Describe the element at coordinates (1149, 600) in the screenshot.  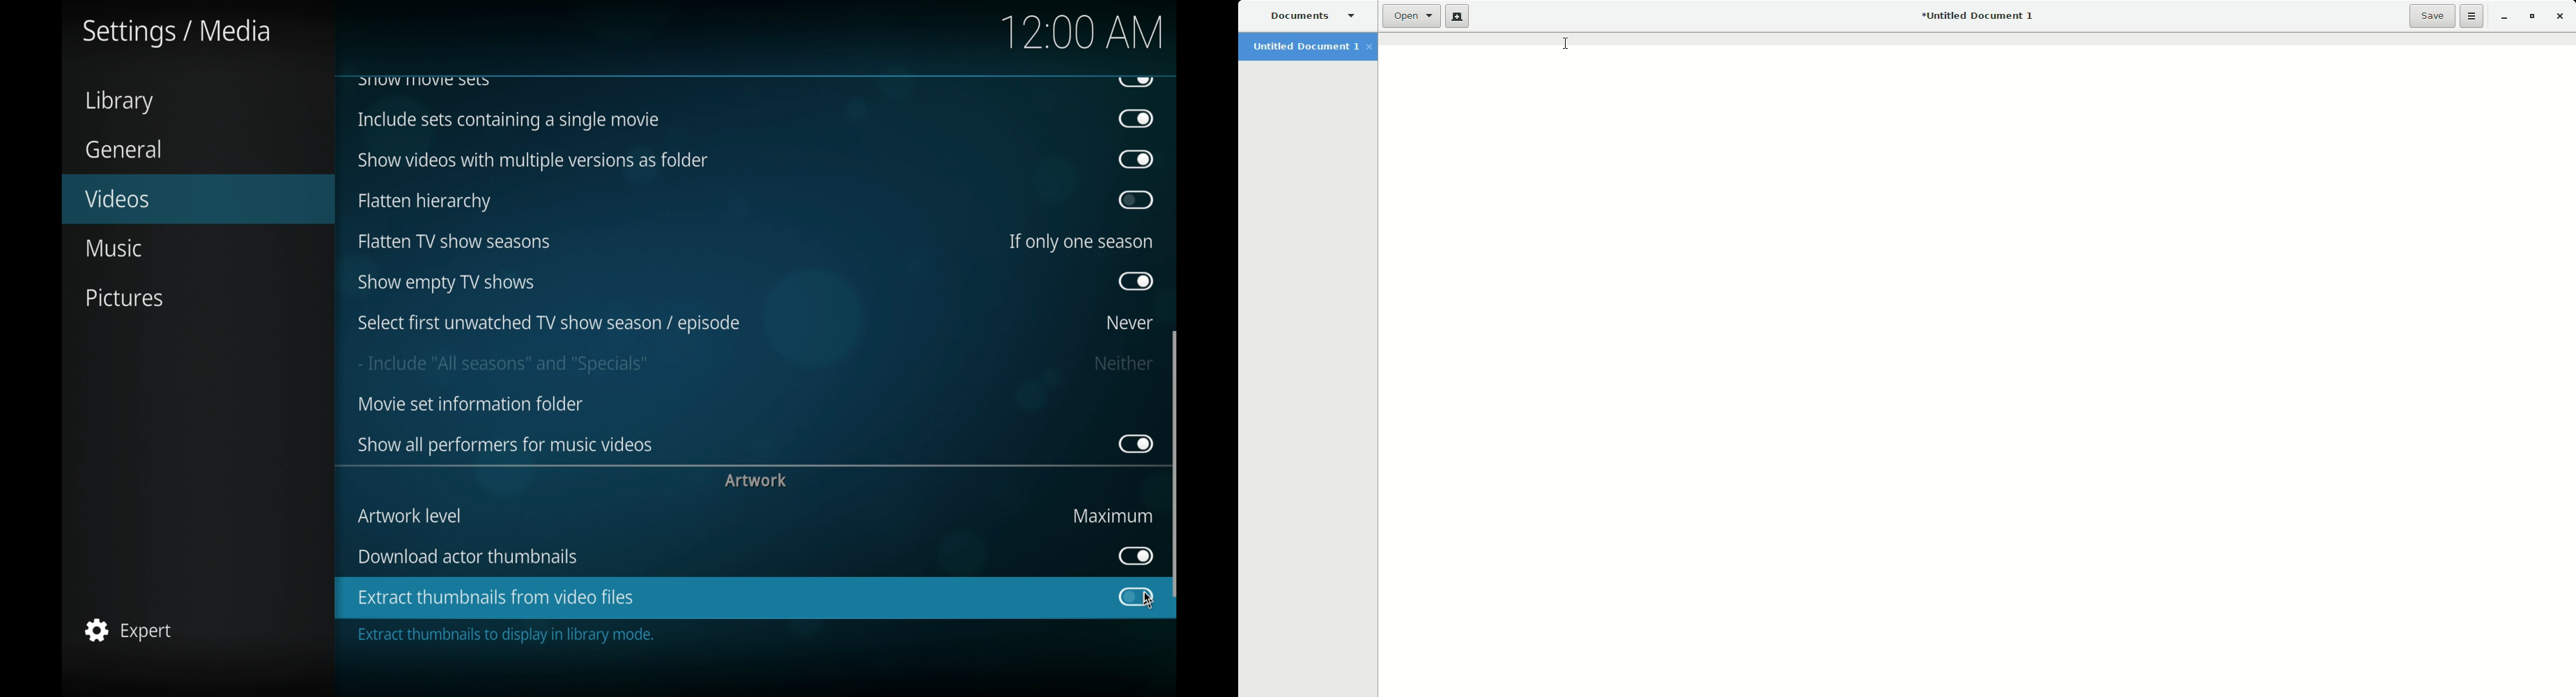
I see `cursor` at that location.